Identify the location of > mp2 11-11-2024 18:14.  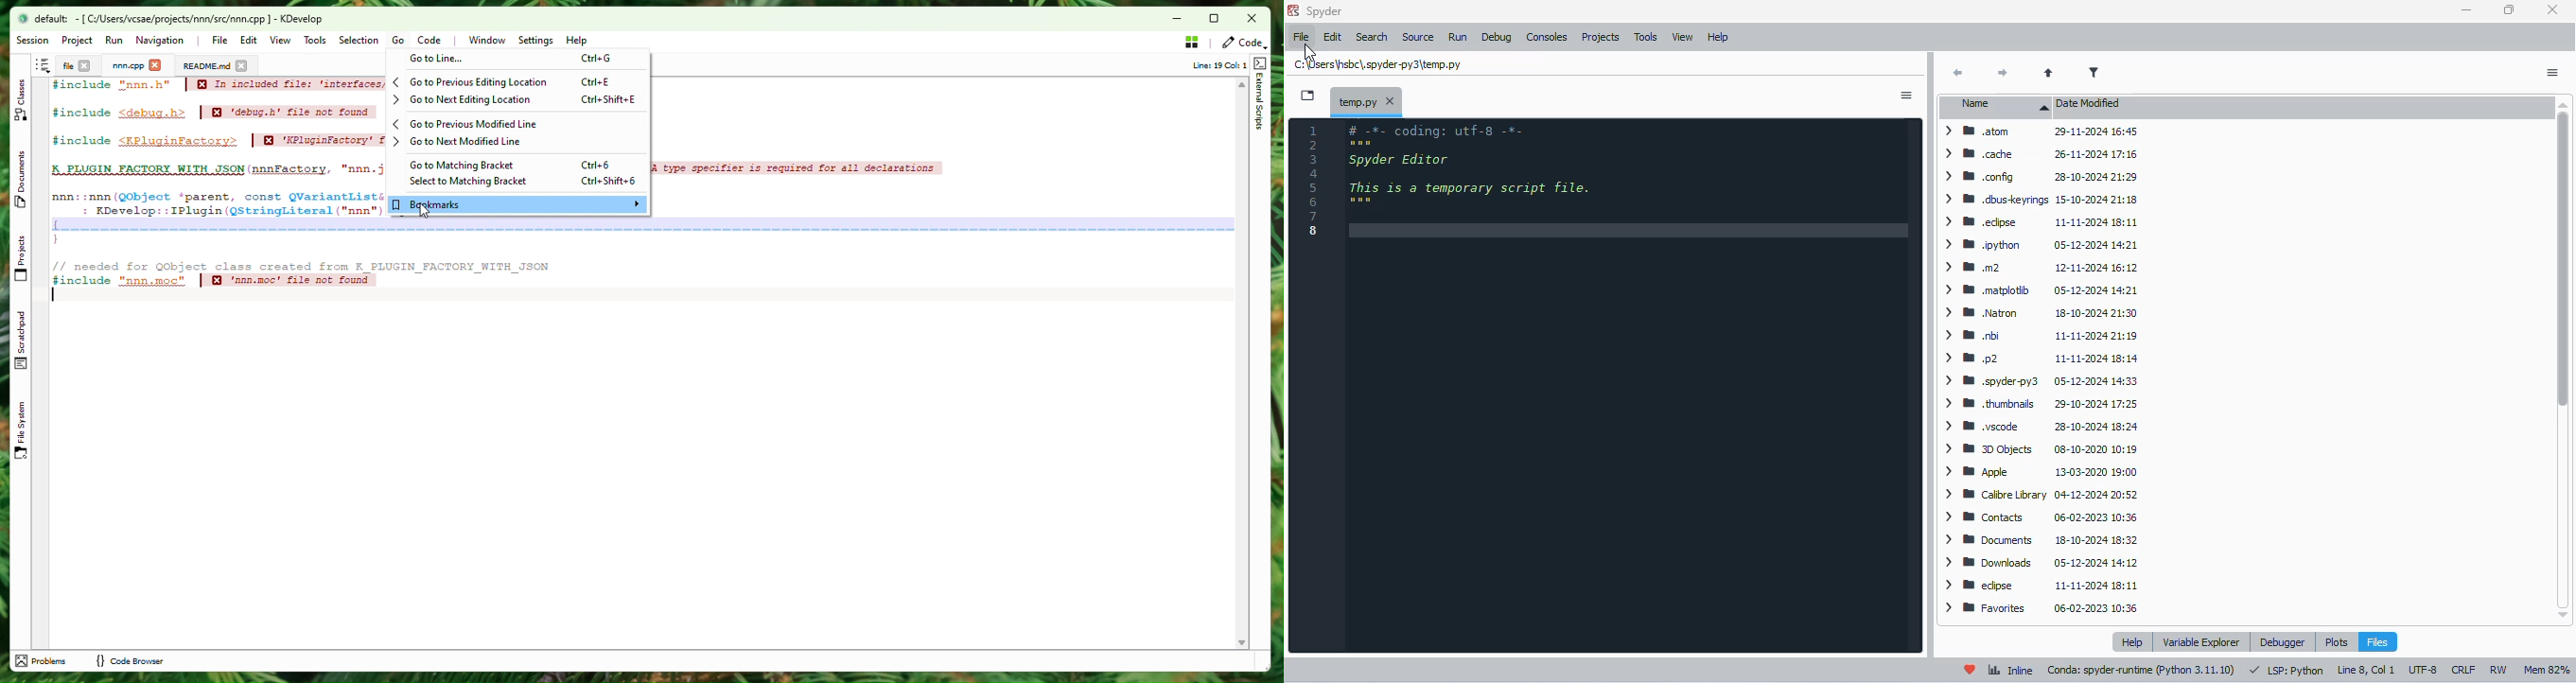
(2040, 359).